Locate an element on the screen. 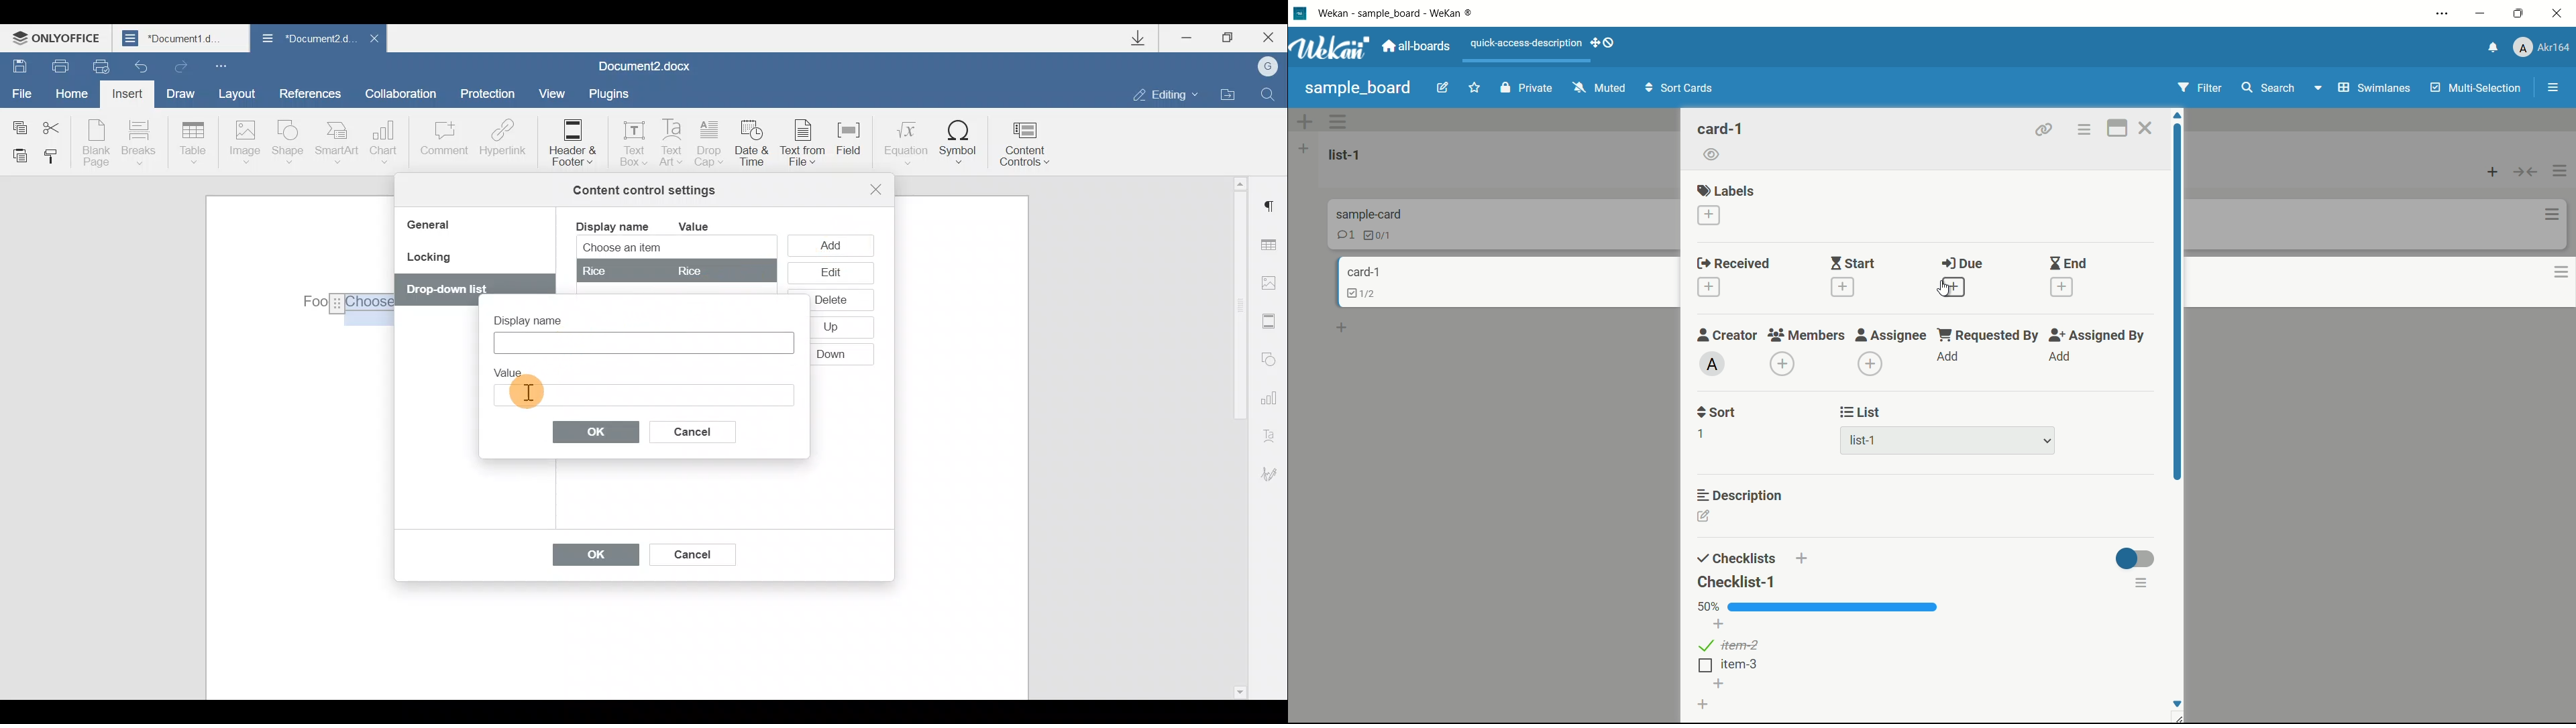  Text box is located at coordinates (629, 139).